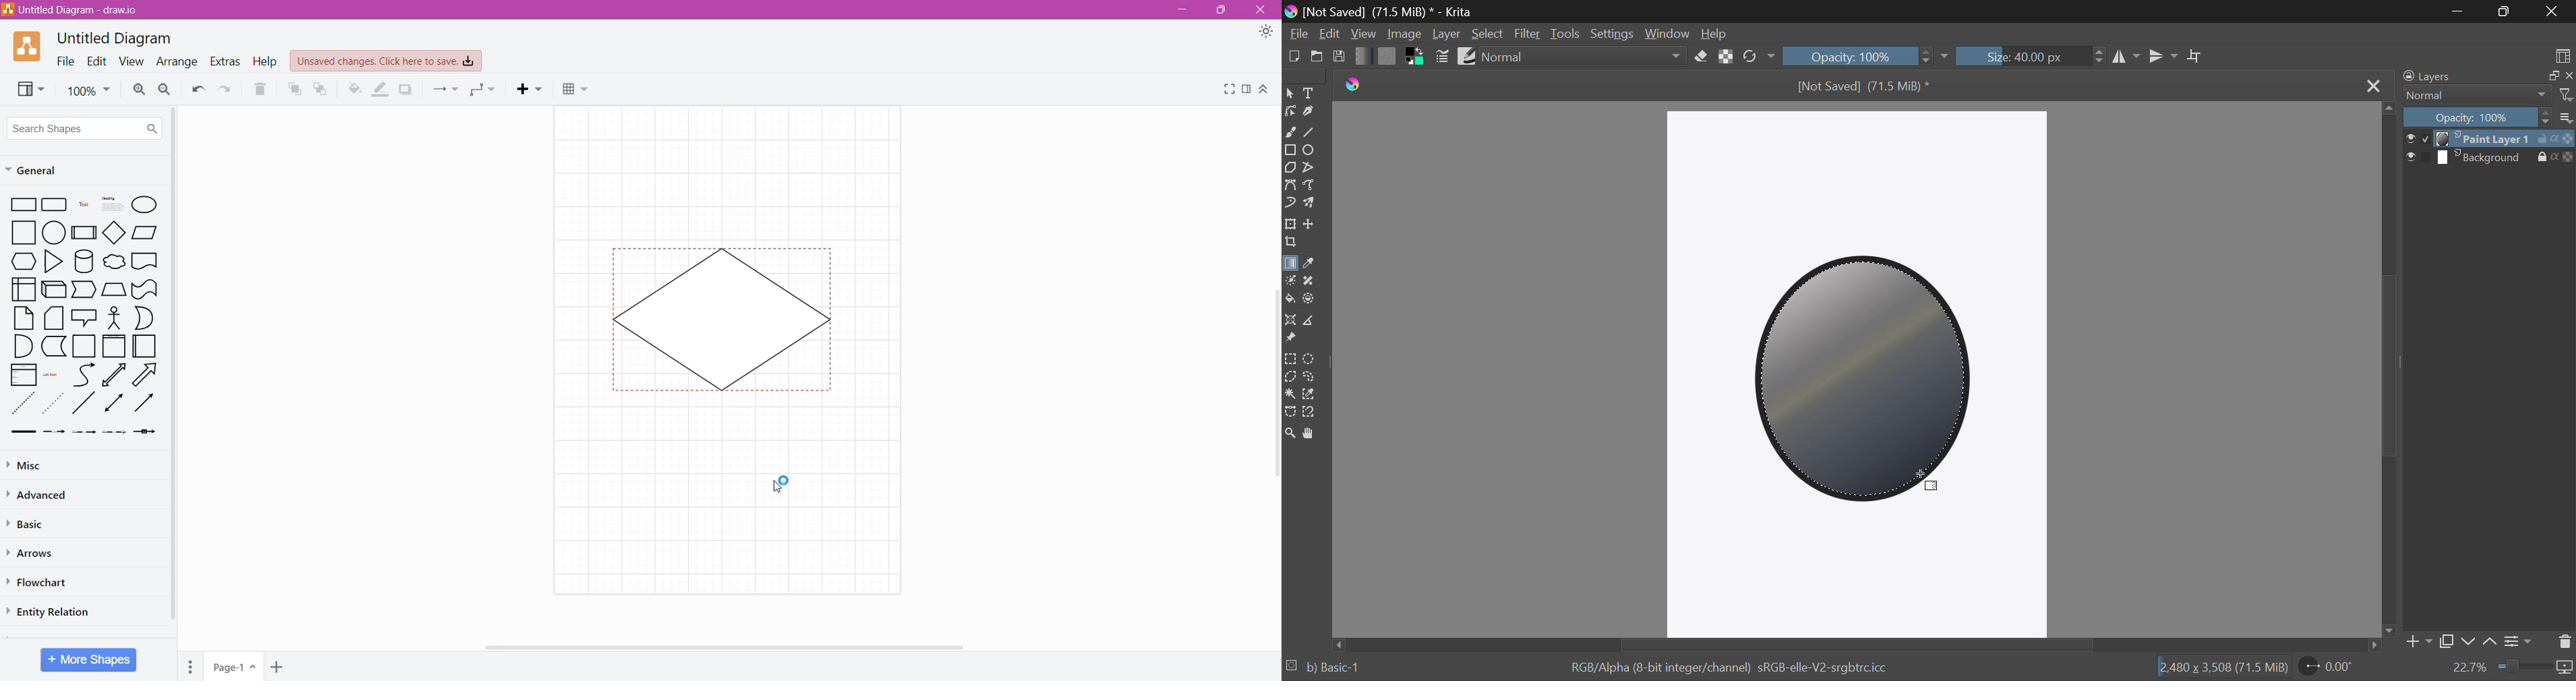 This screenshot has width=2576, height=700. What do you see at coordinates (85, 126) in the screenshot?
I see `Search Shapes` at bounding box center [85, 126].